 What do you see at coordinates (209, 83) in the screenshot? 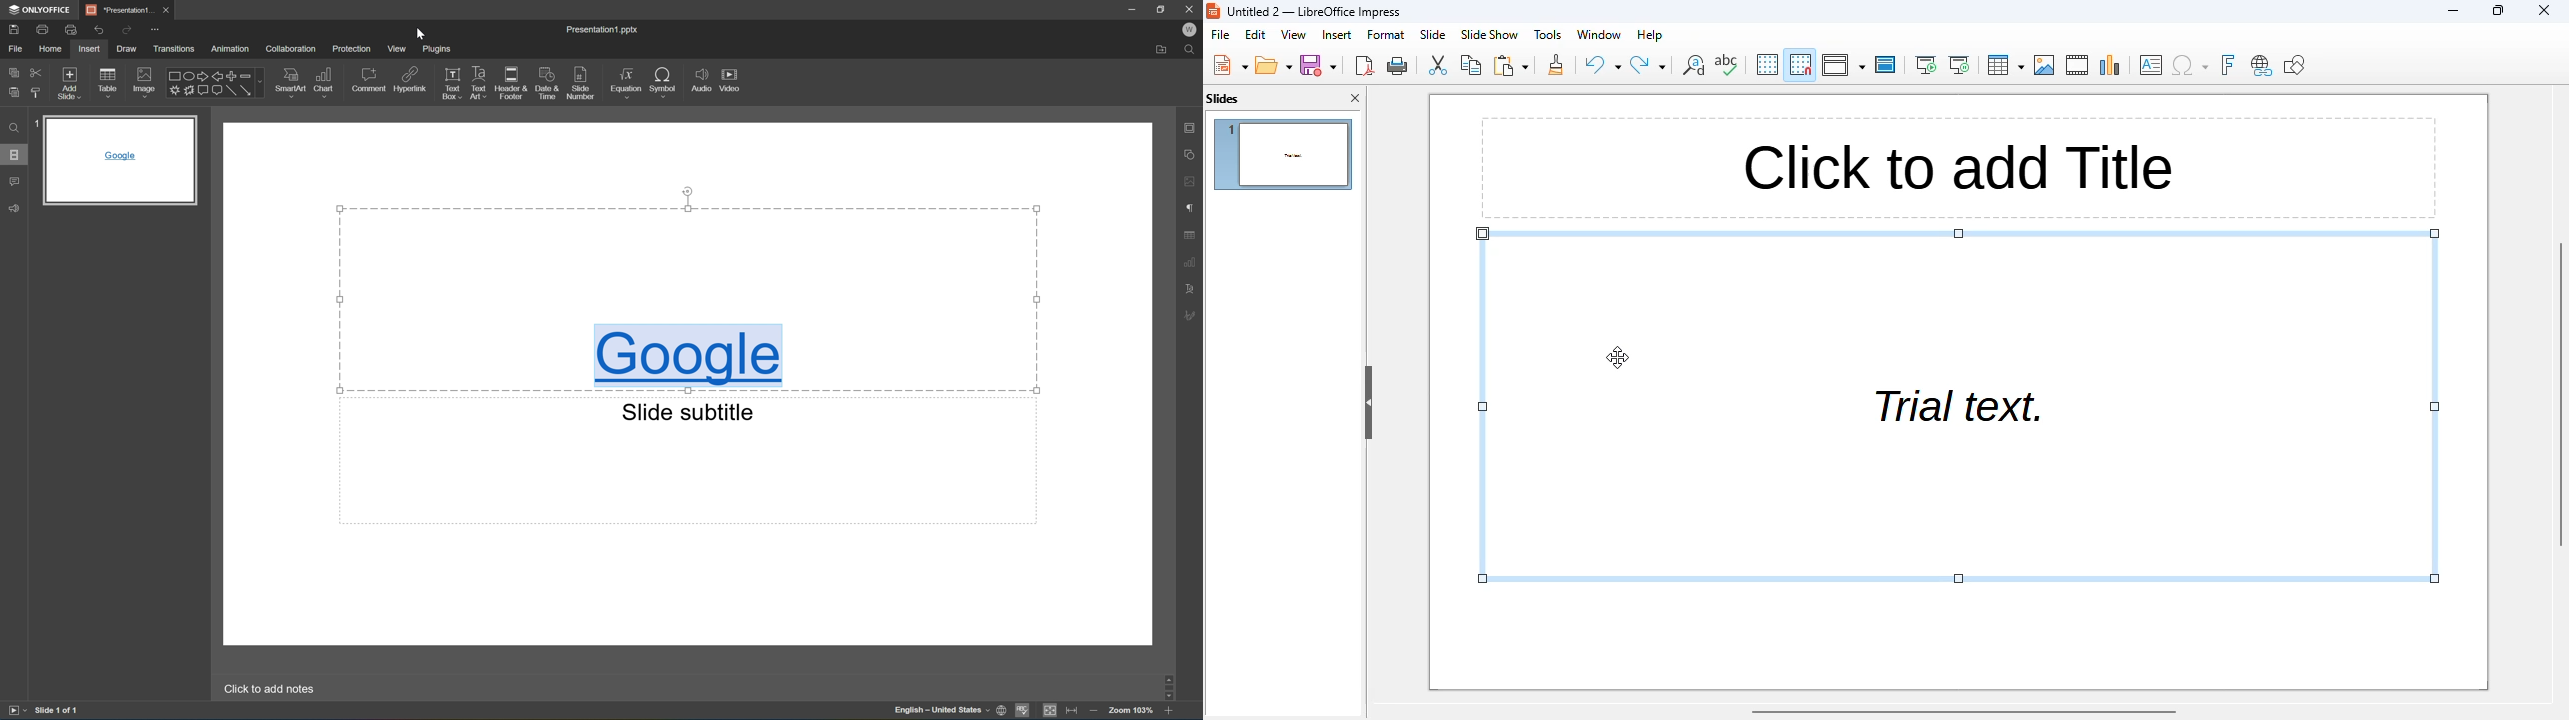
I see `Shapes` at bounding box center [209, 83].